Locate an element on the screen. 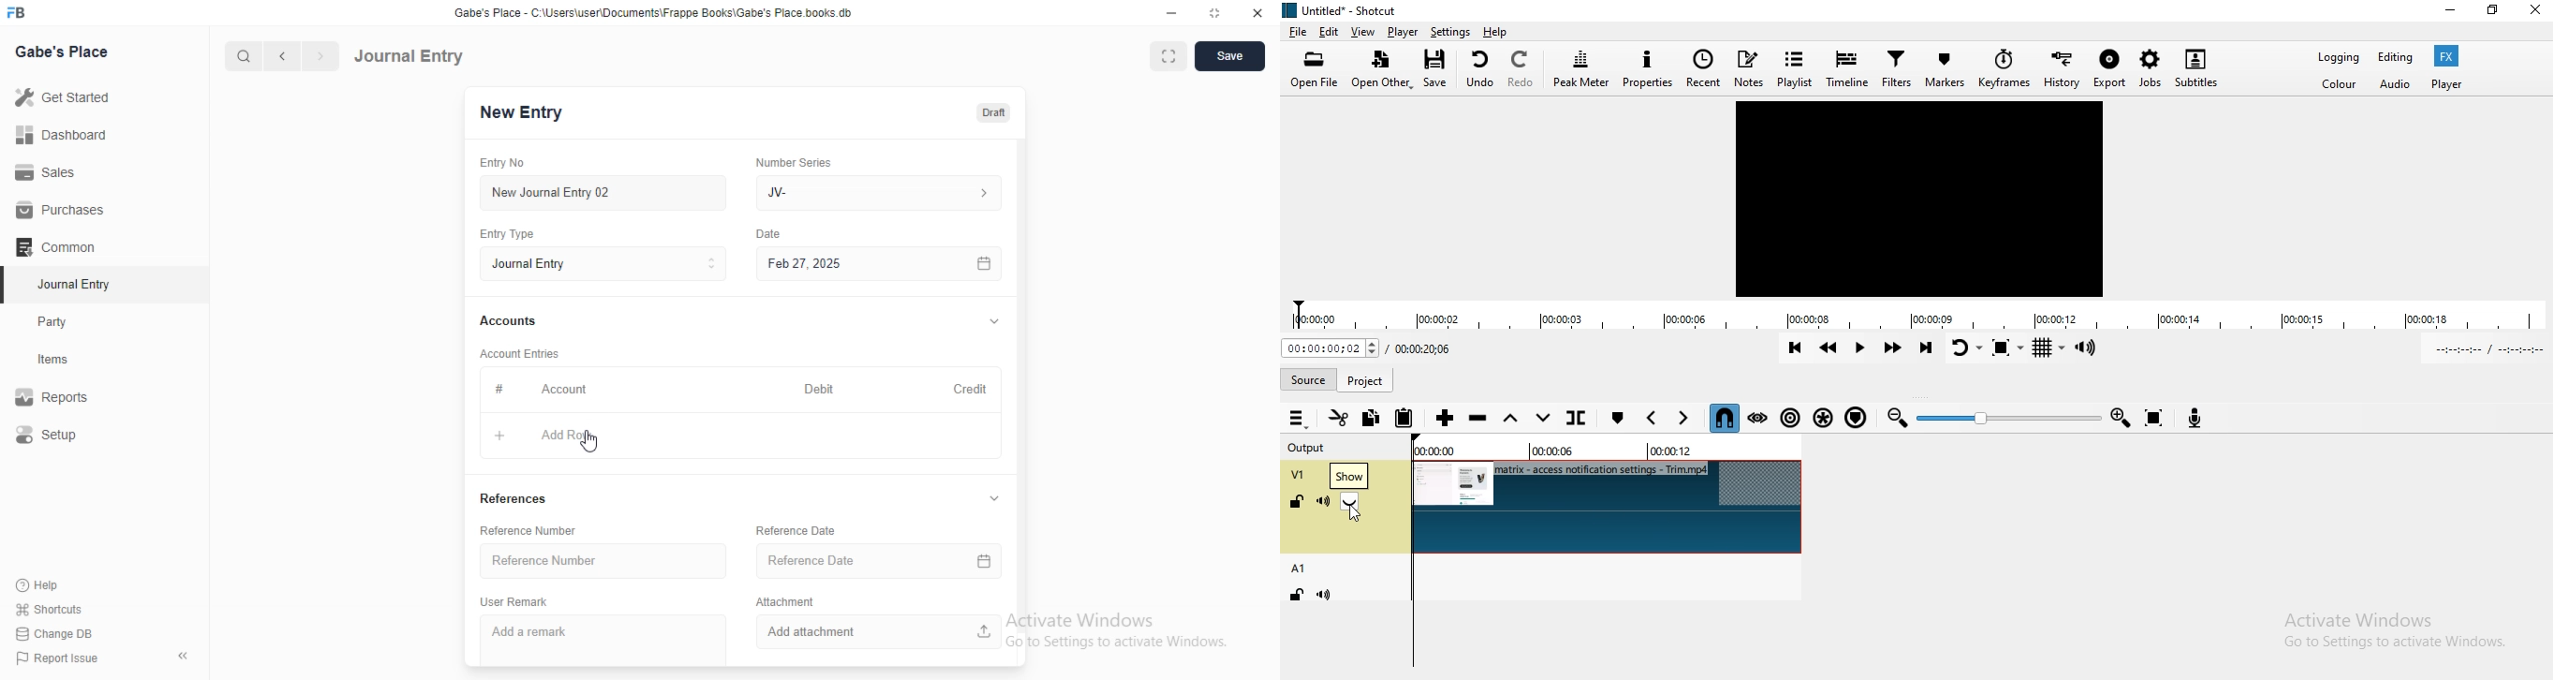  Zoom out is located at coordinates (1898, 417).